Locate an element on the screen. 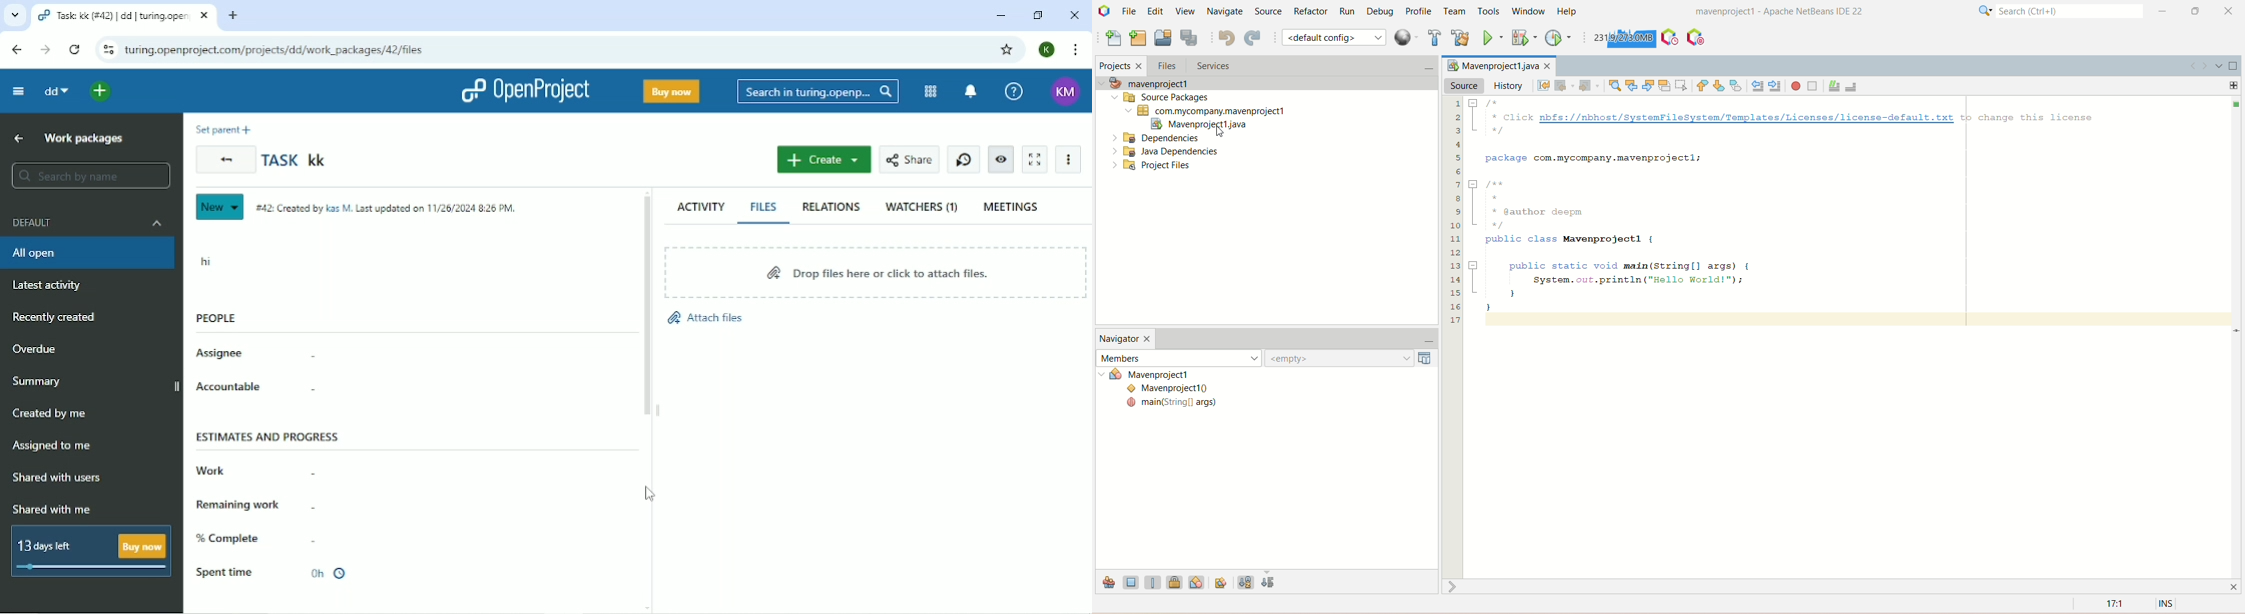  files is located at coordinates (1166, 65).